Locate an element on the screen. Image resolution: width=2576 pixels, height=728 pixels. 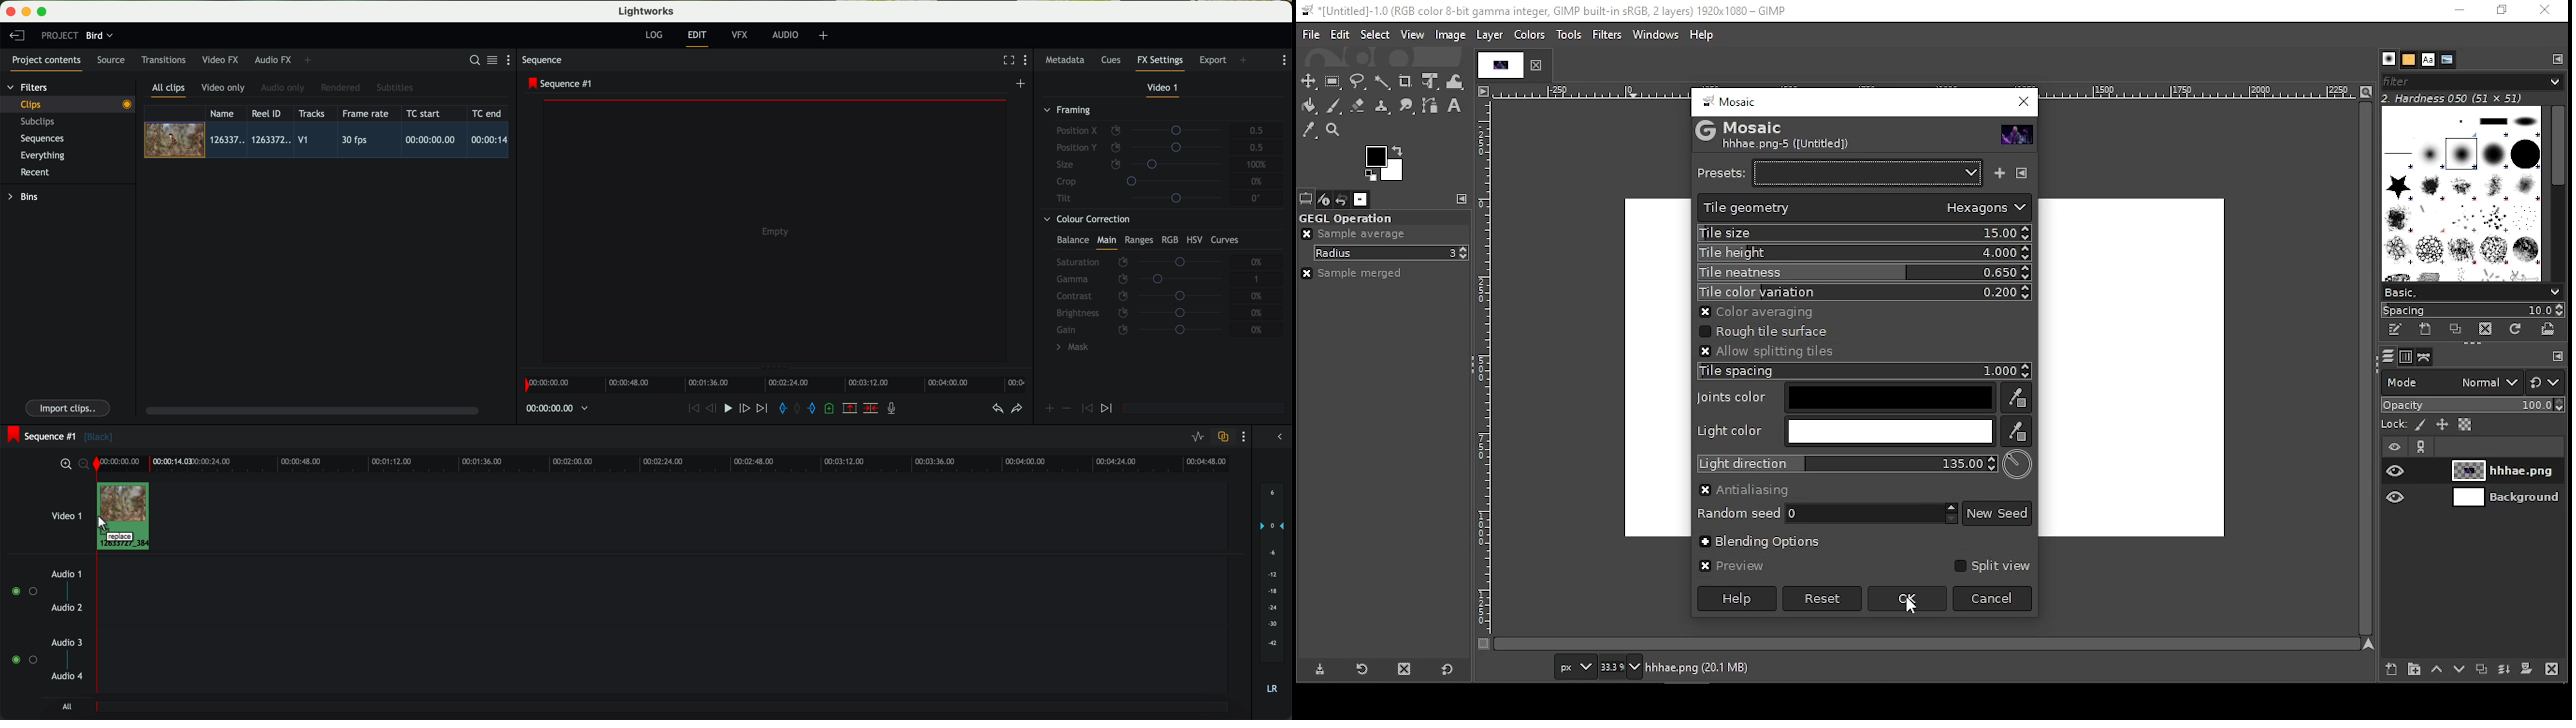
bird is located at coordinates (99, 36).